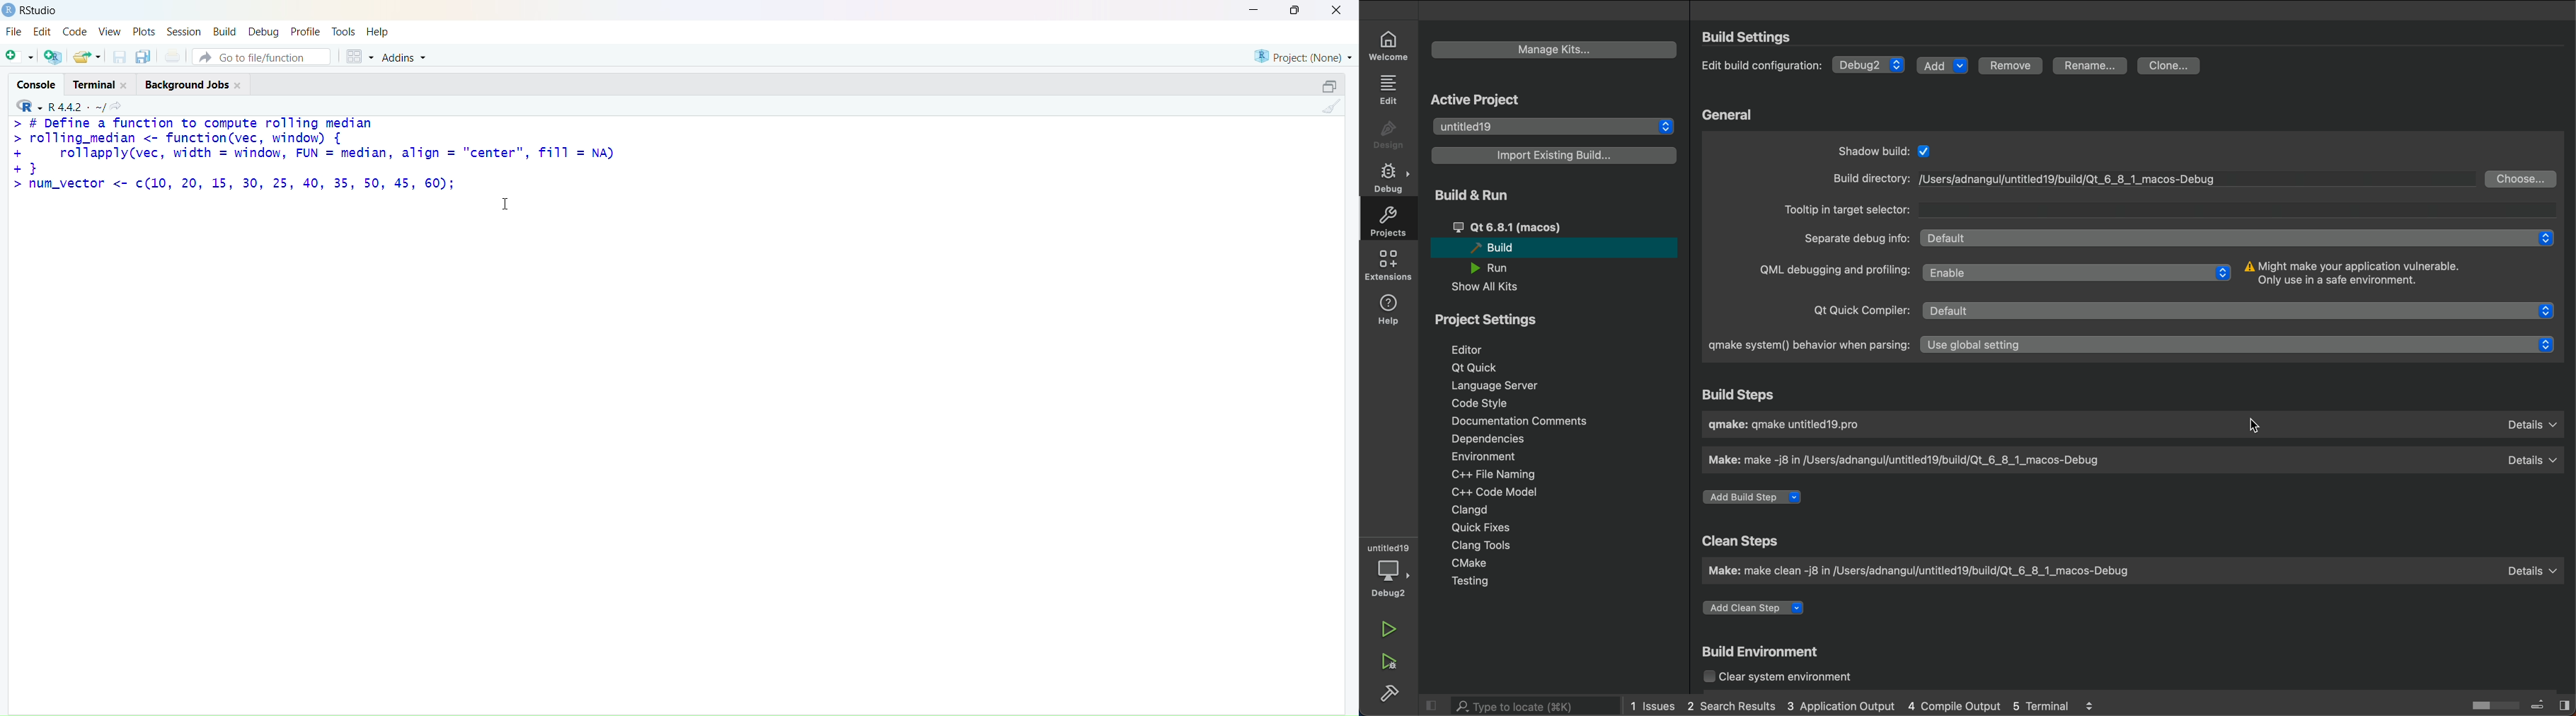  What do you see at coordinates (1864, 178) in the screenshot?
I see `build directory ` at bounding box center [1864, 178].